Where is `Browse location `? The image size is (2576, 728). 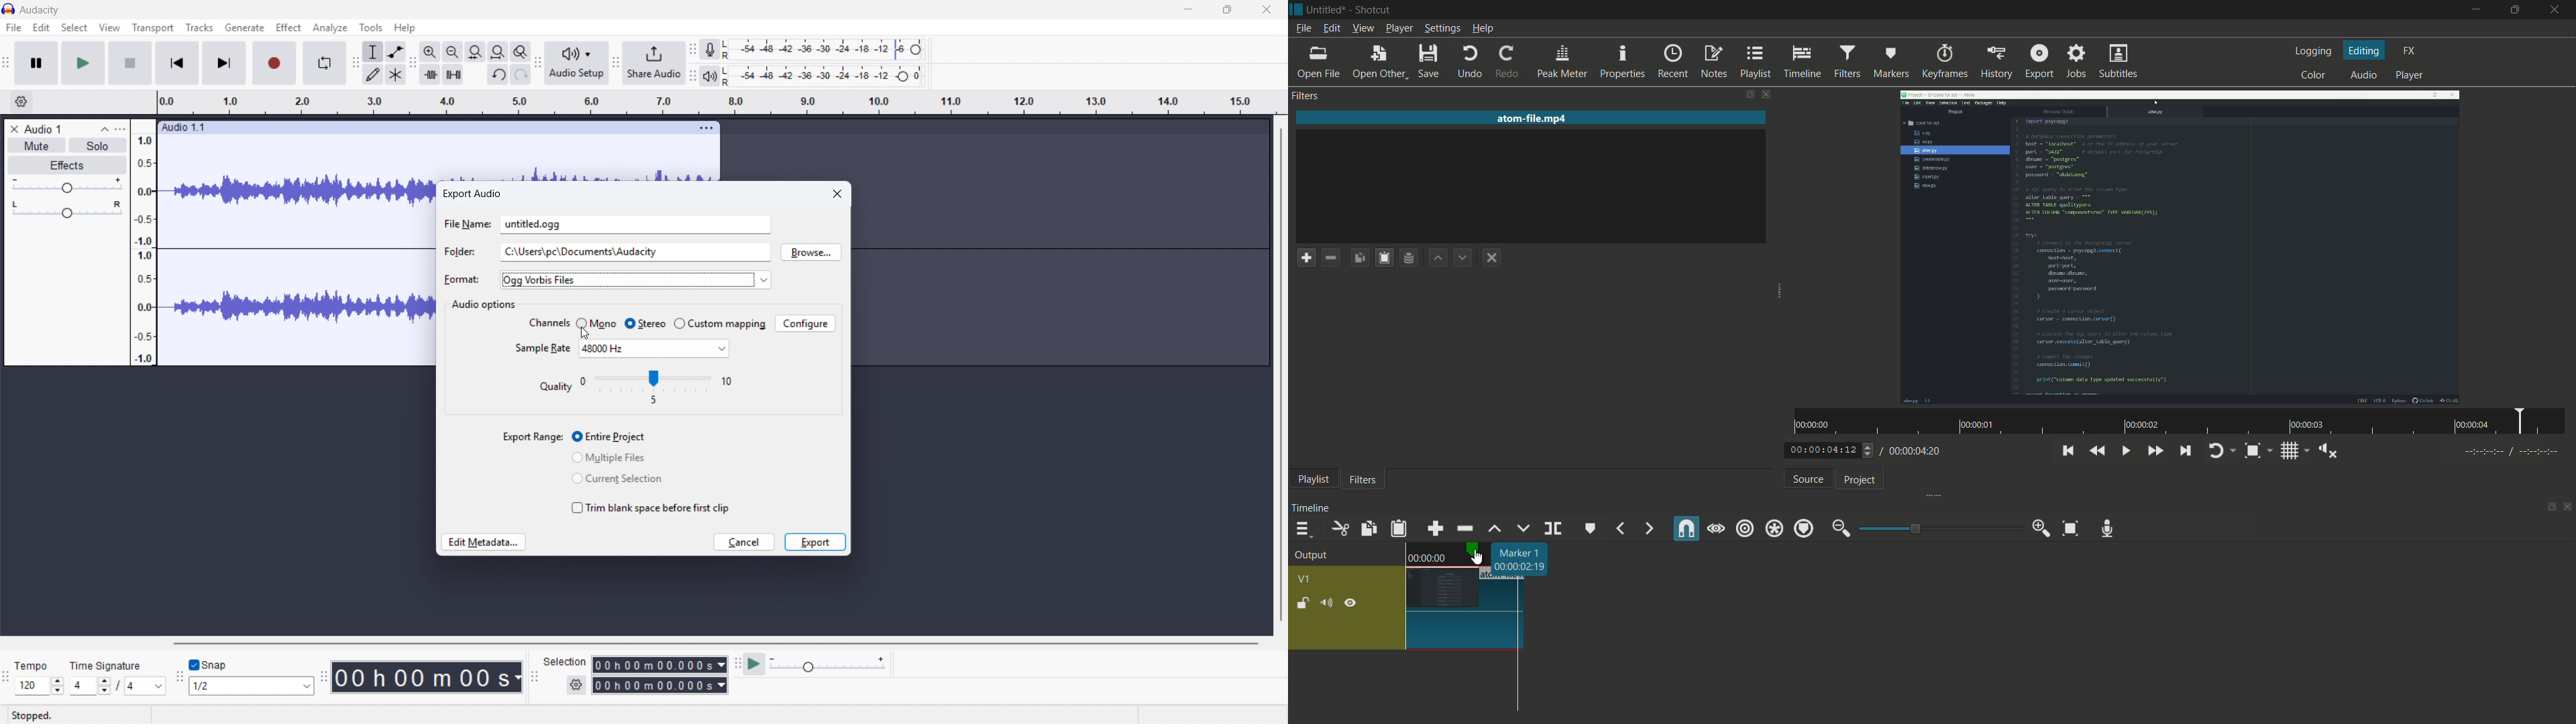 Browse location  is located at coordinates (812, 252).